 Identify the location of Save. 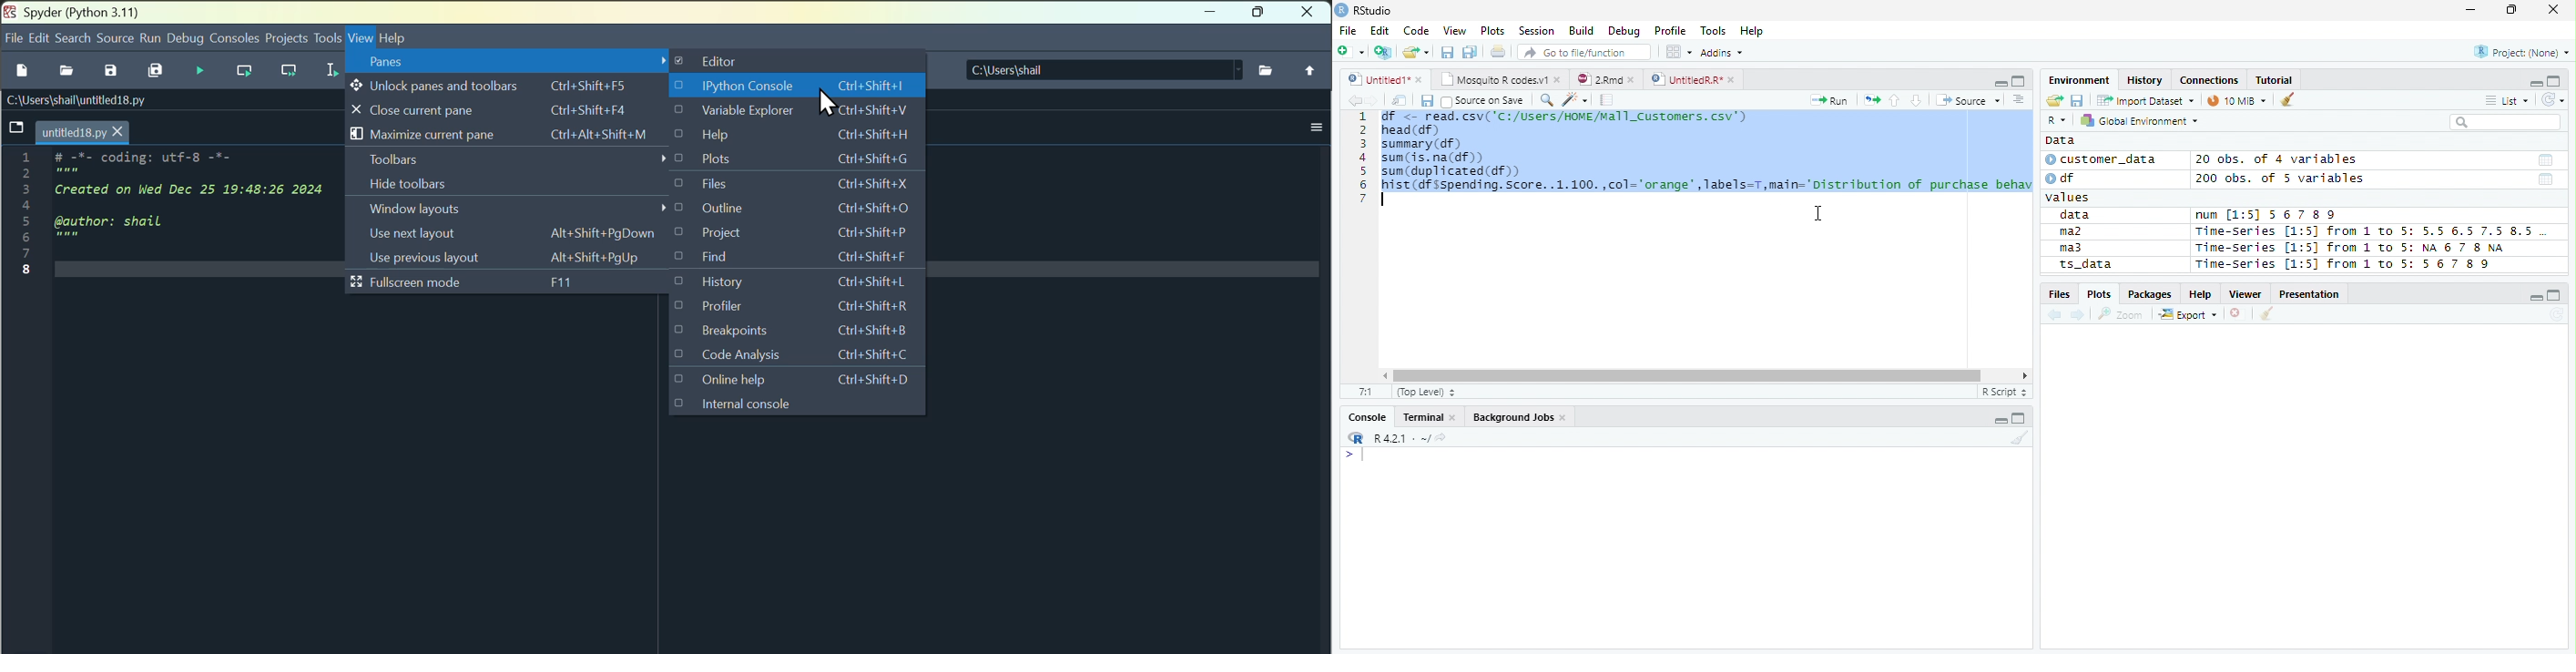
(1447, 51).